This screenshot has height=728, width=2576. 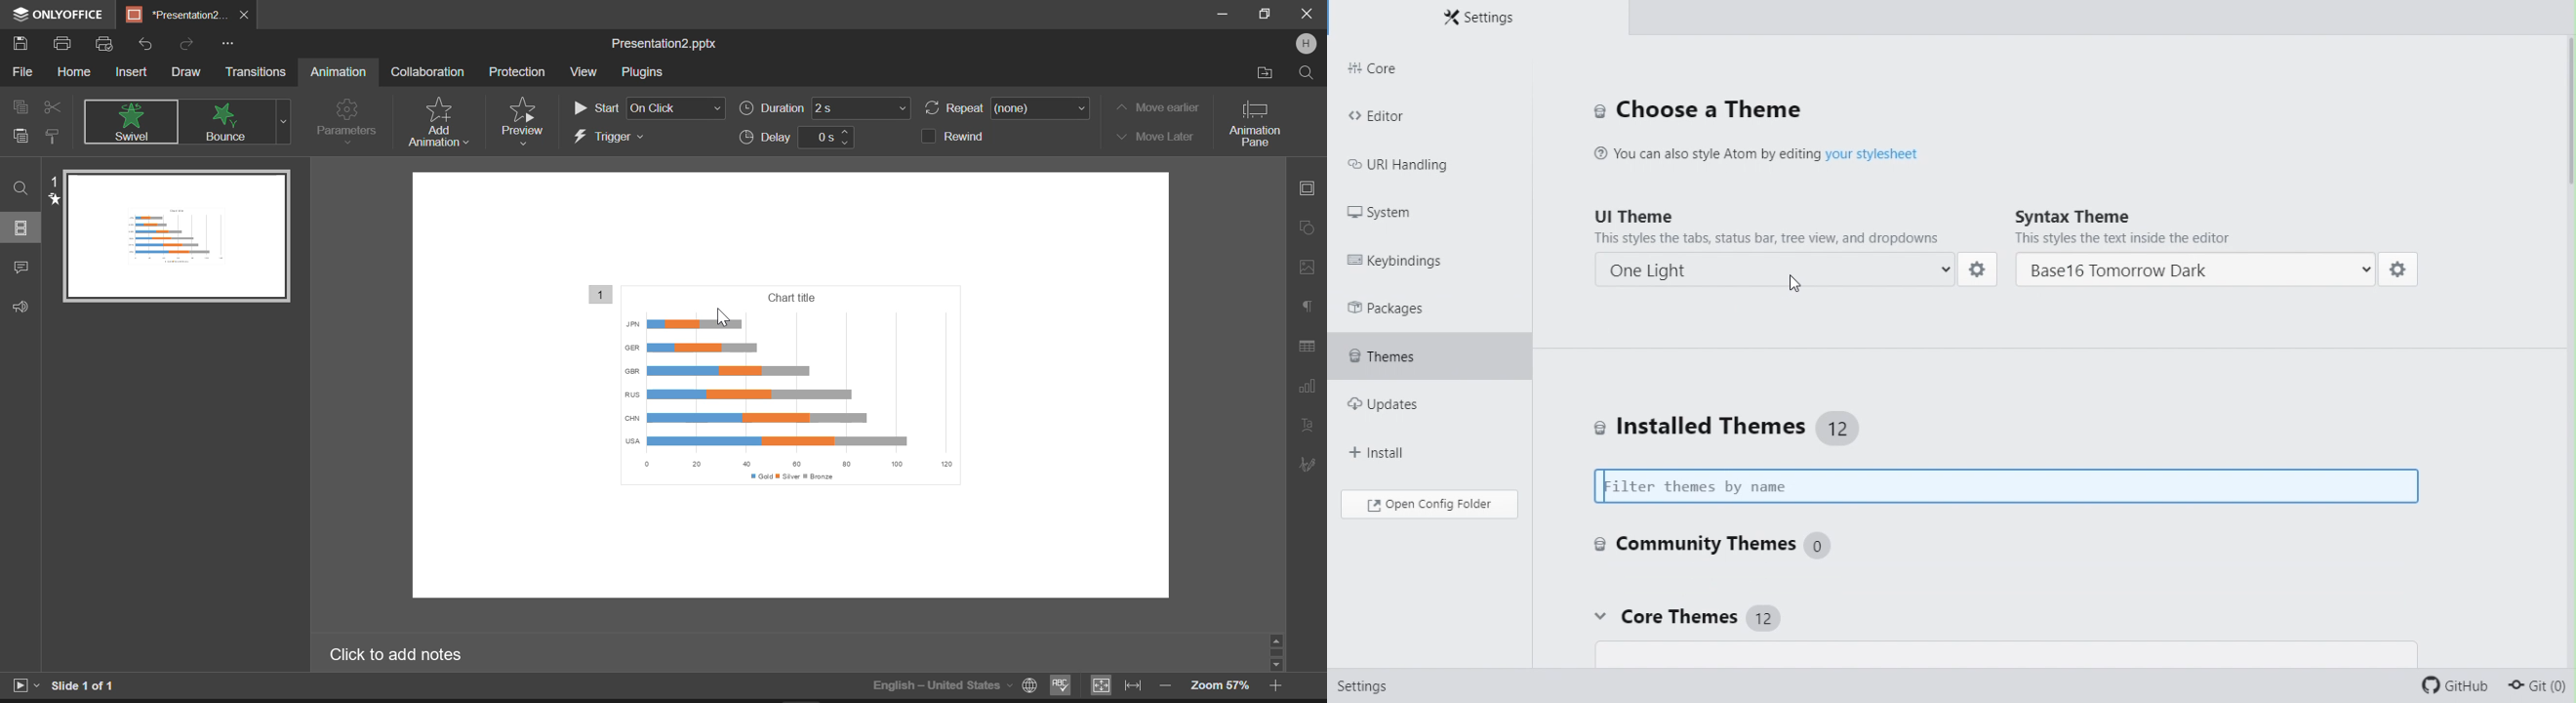 What do you see at coordinates (1261, 122) in the screenshot?
I see `Animation Pane` at bounding box center [1261, 122].